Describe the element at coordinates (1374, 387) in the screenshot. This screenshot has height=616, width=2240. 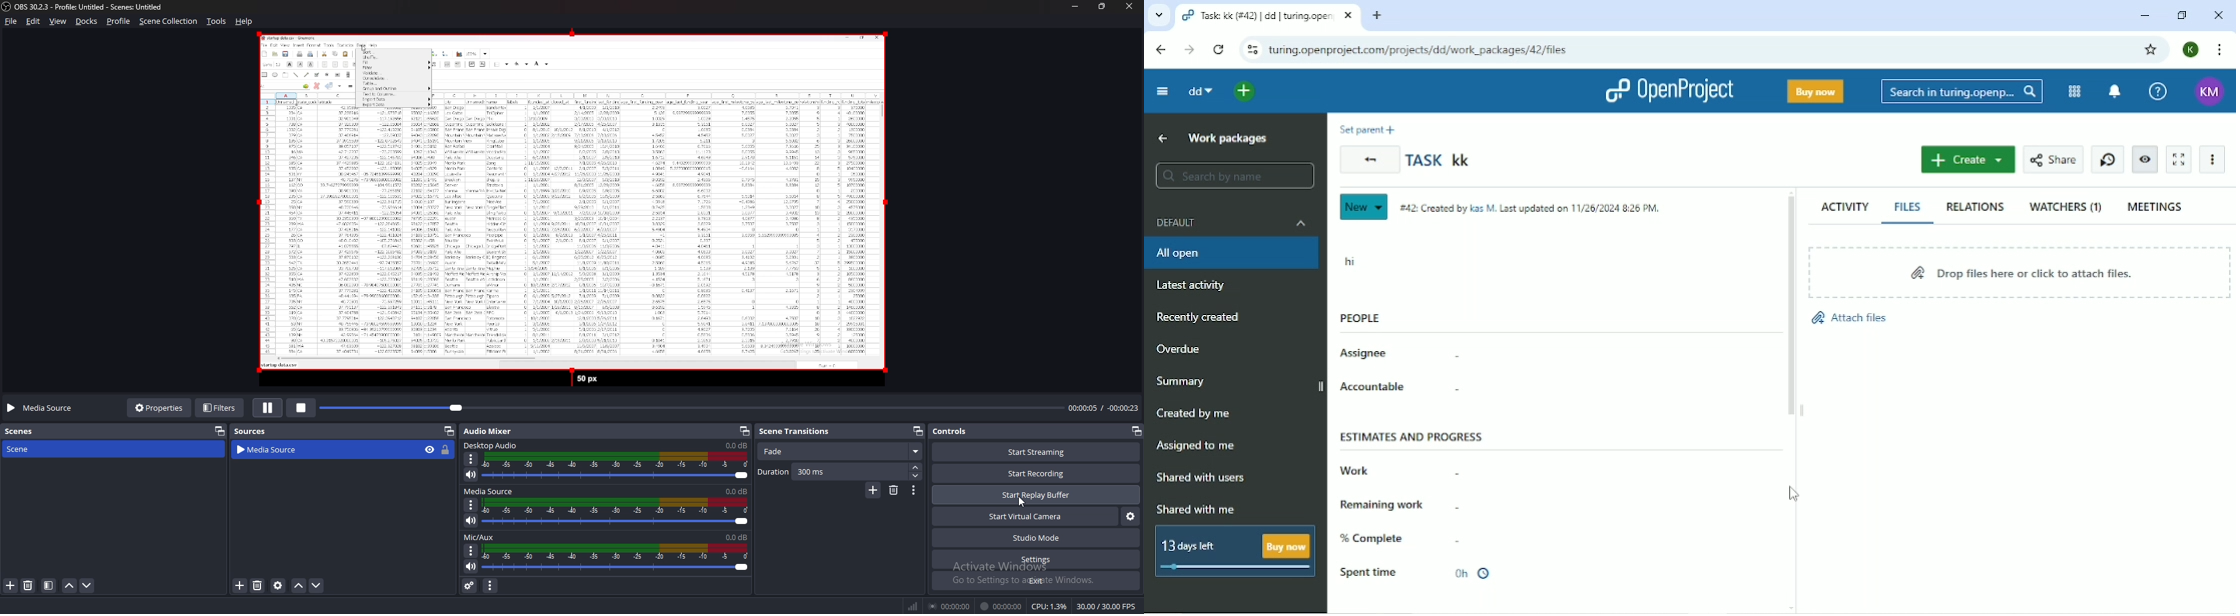
I see `Accountable` at that location.